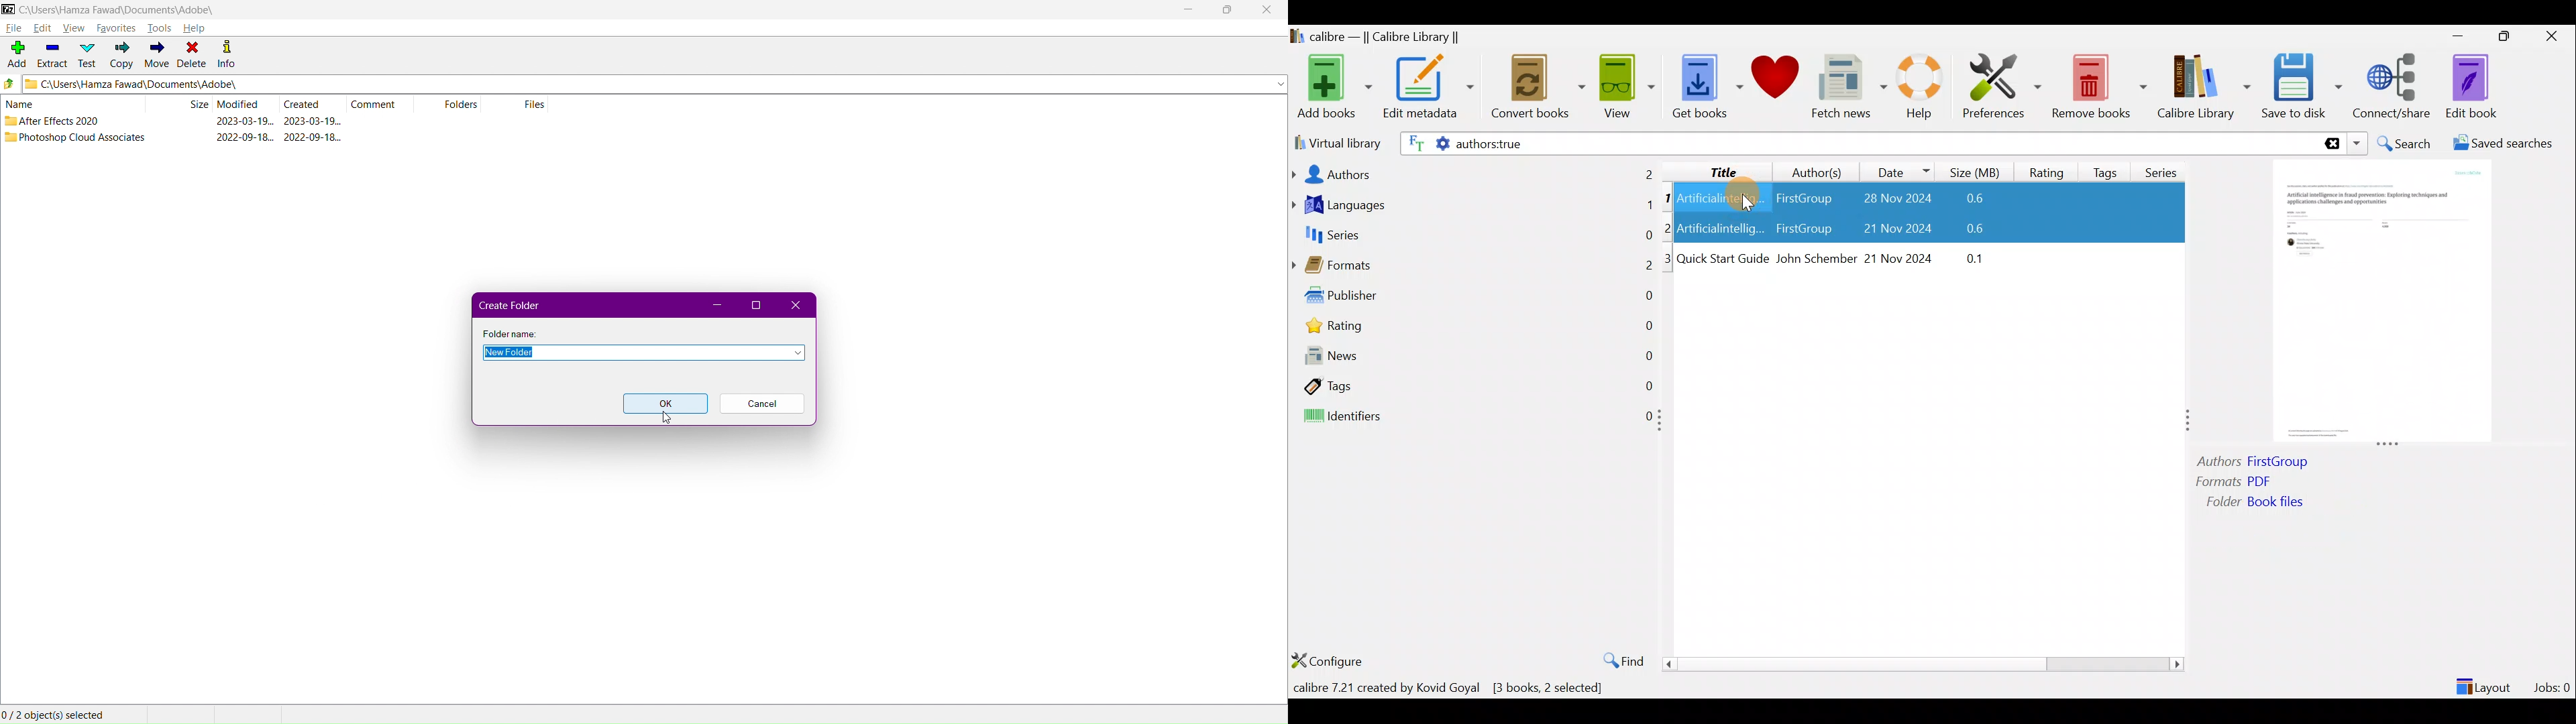  What do you see at coordinates (2165, 168) in the screenshot?
I see `Series` at bounding box center [2165, 168].